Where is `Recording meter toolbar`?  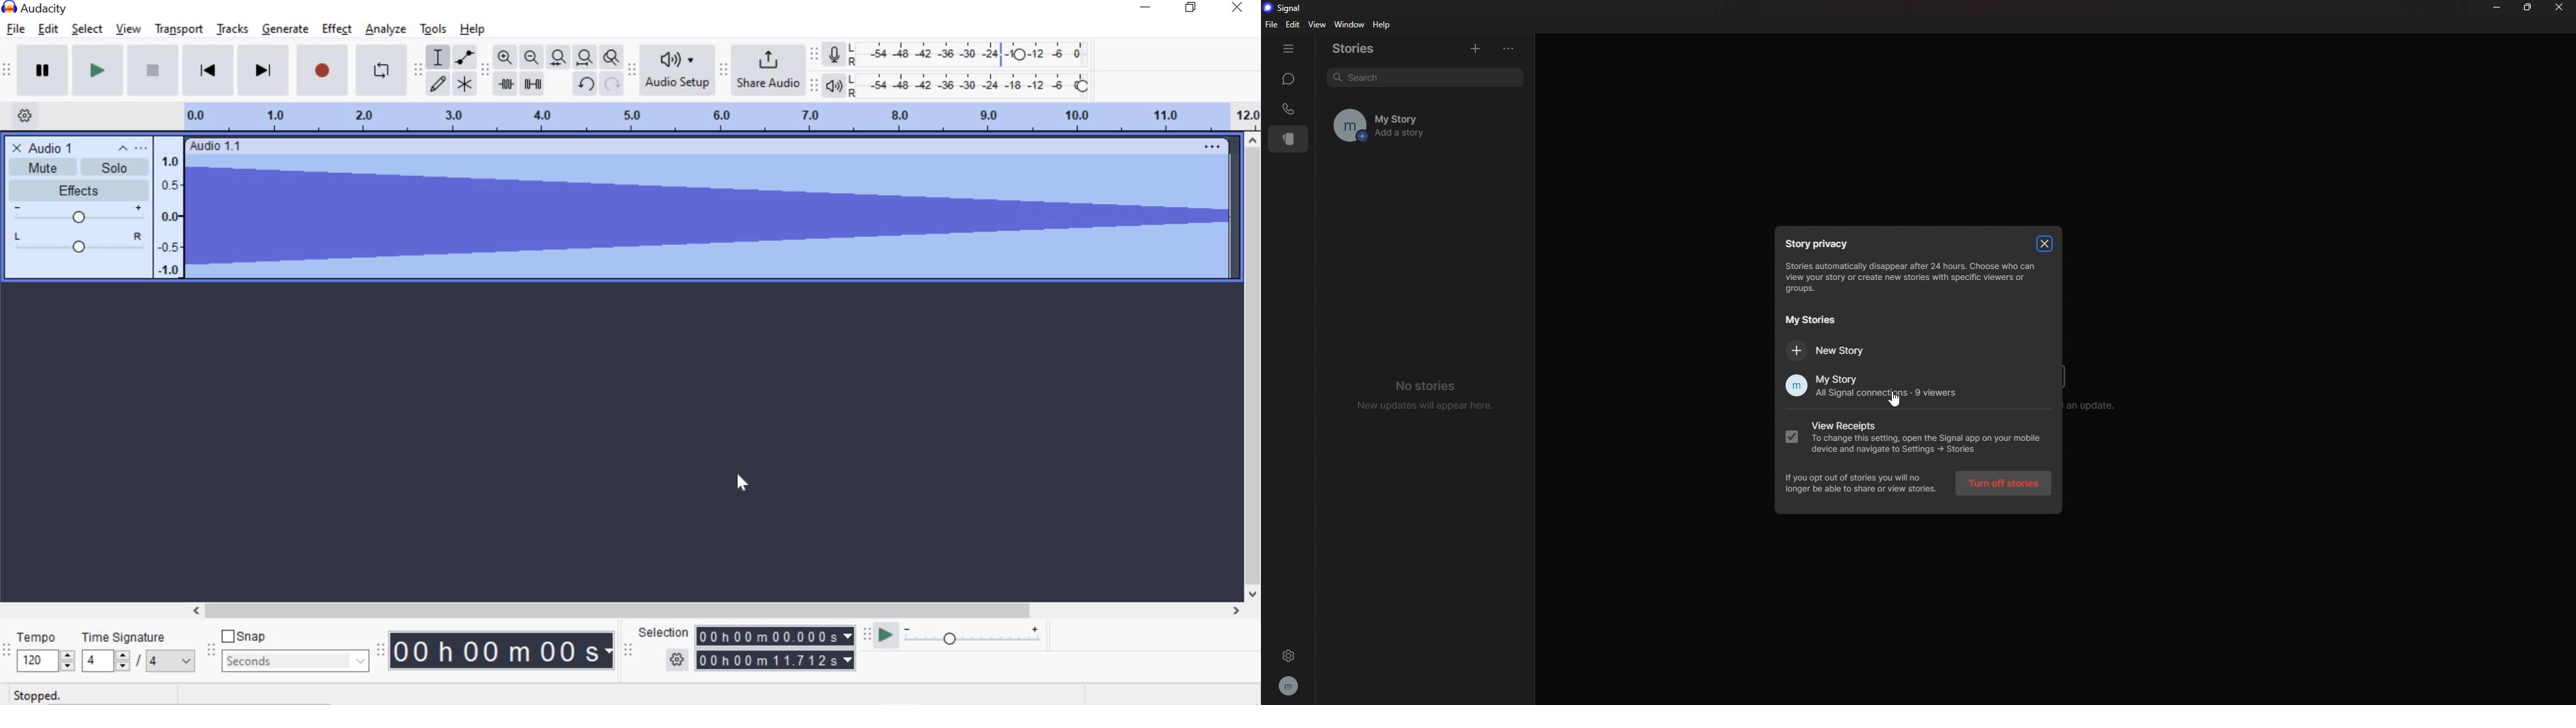
Recording meter toolbar is located at coordinates (813, 55).